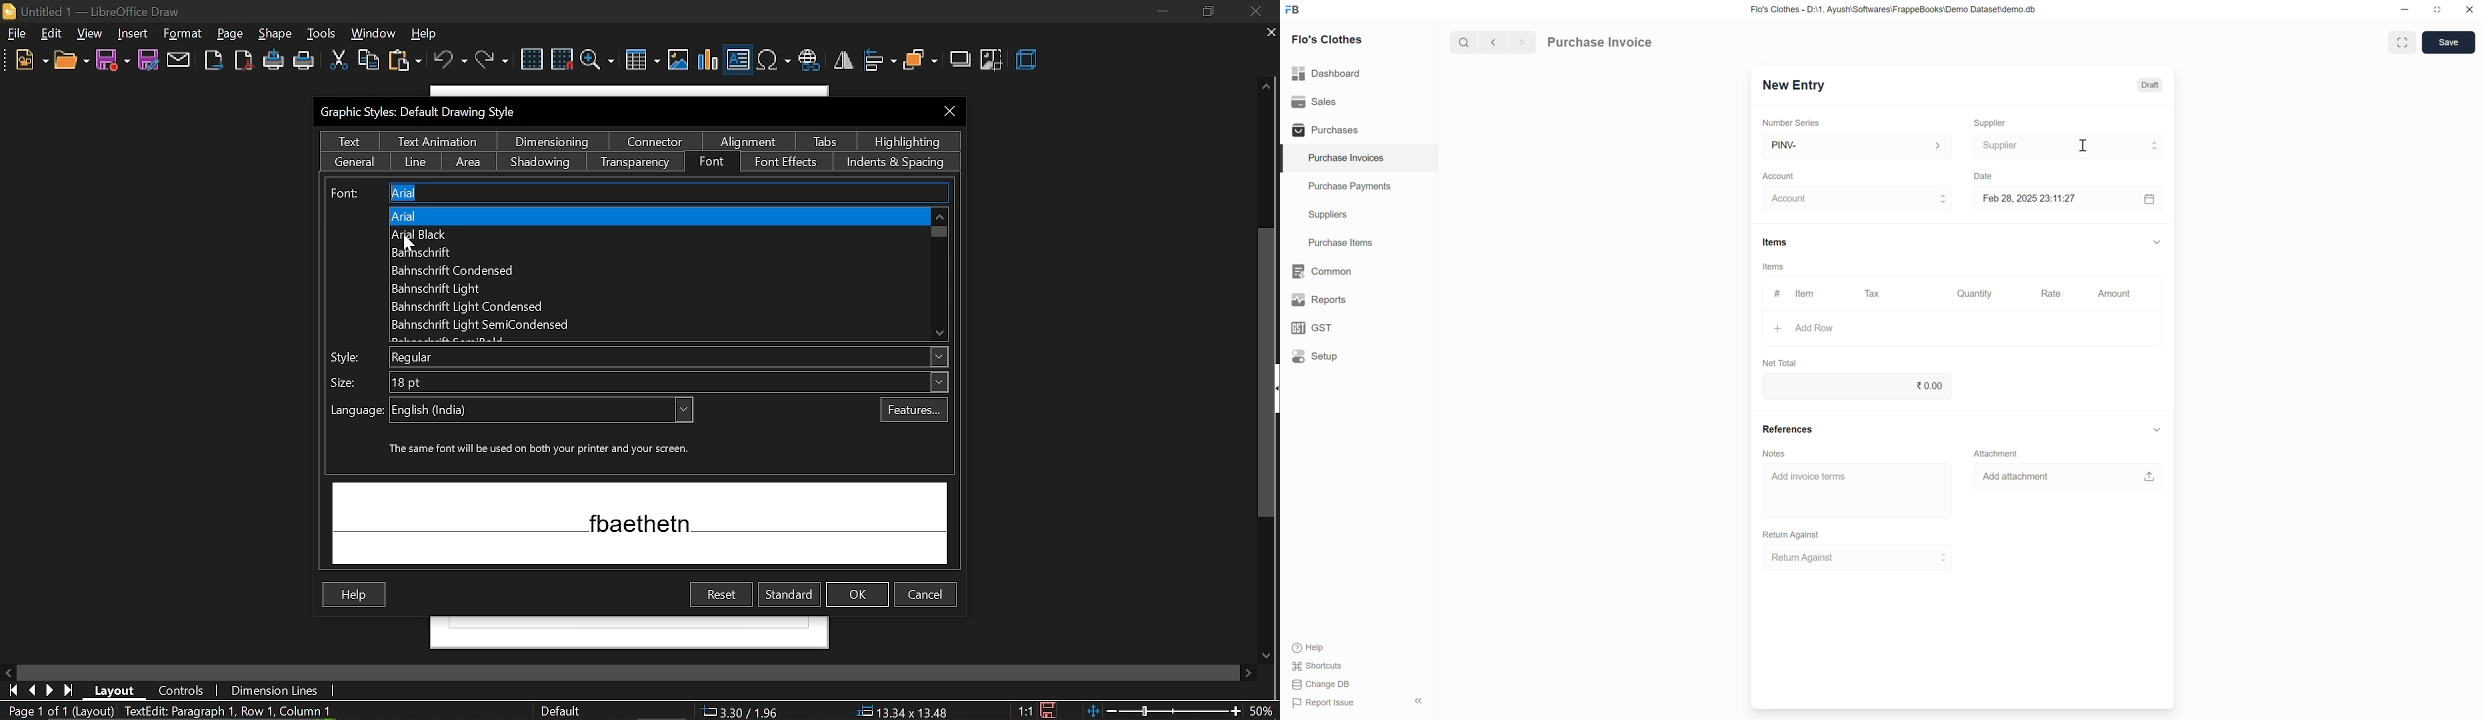 The height and width of the screenshot is (728, 2492). What do you see at coordinates (2050, 294) in the screenshot?
I see `Rate` at bounding box center [2050, 294].